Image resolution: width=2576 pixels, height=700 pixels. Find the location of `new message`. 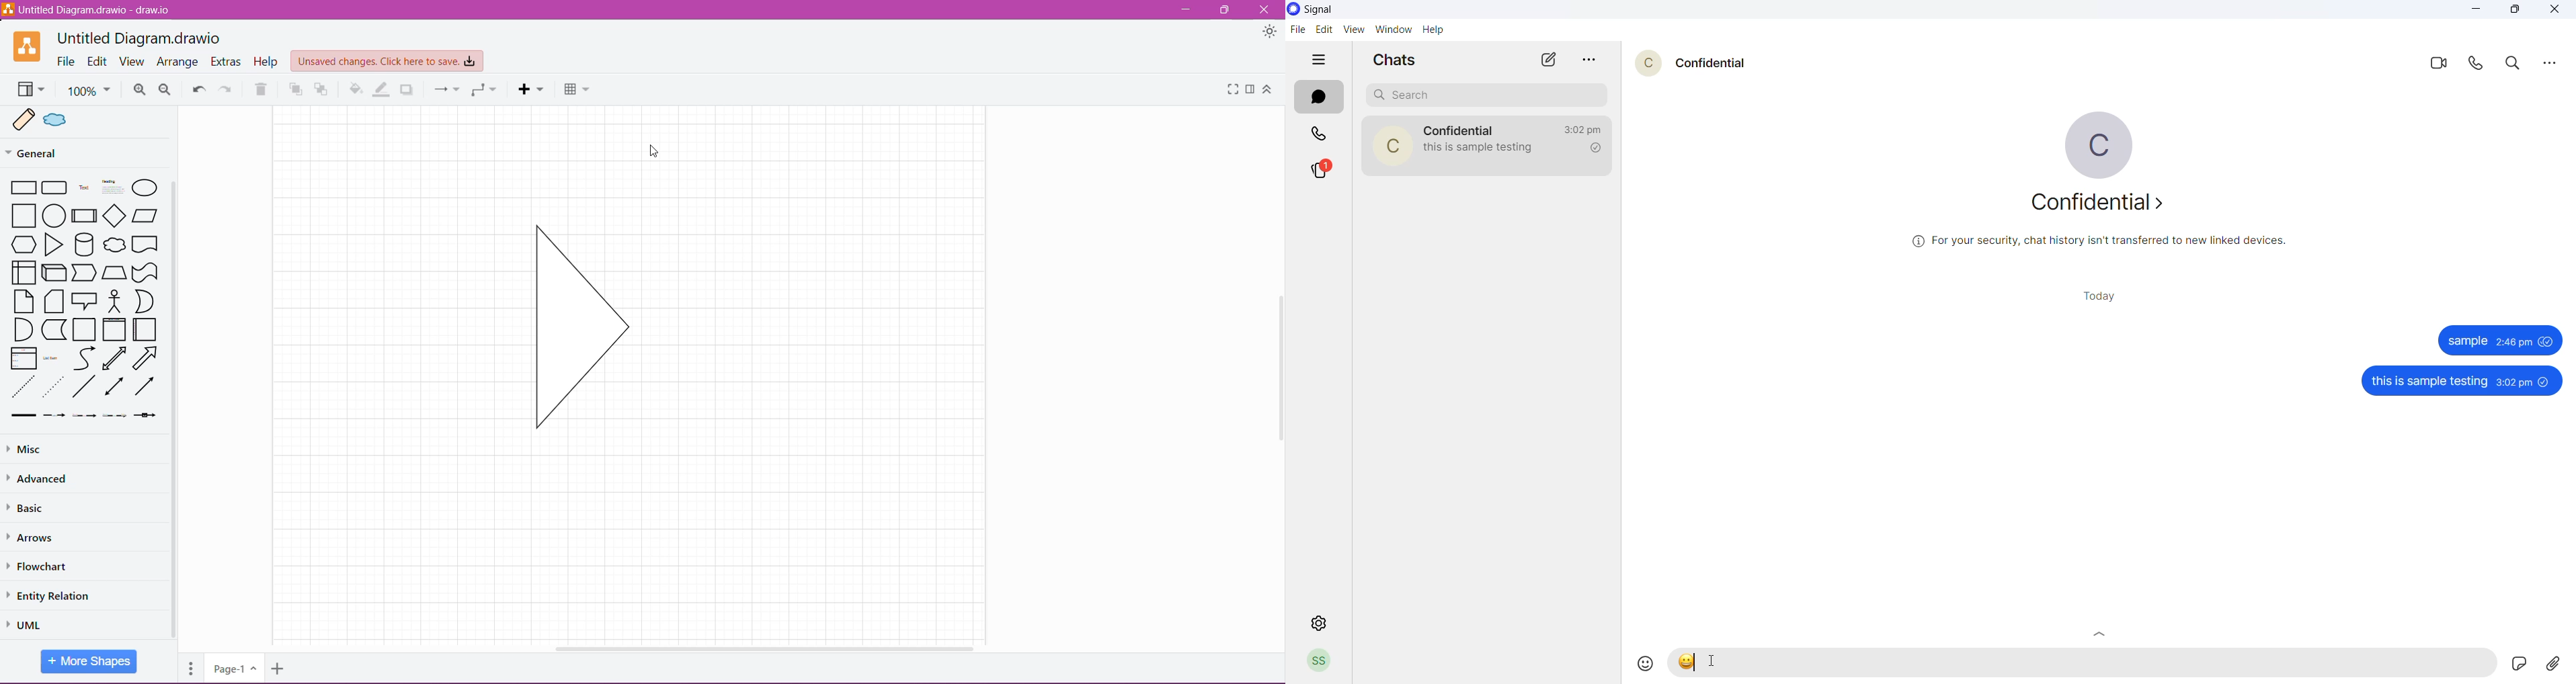

new message is located at coordinates (1551, 59).